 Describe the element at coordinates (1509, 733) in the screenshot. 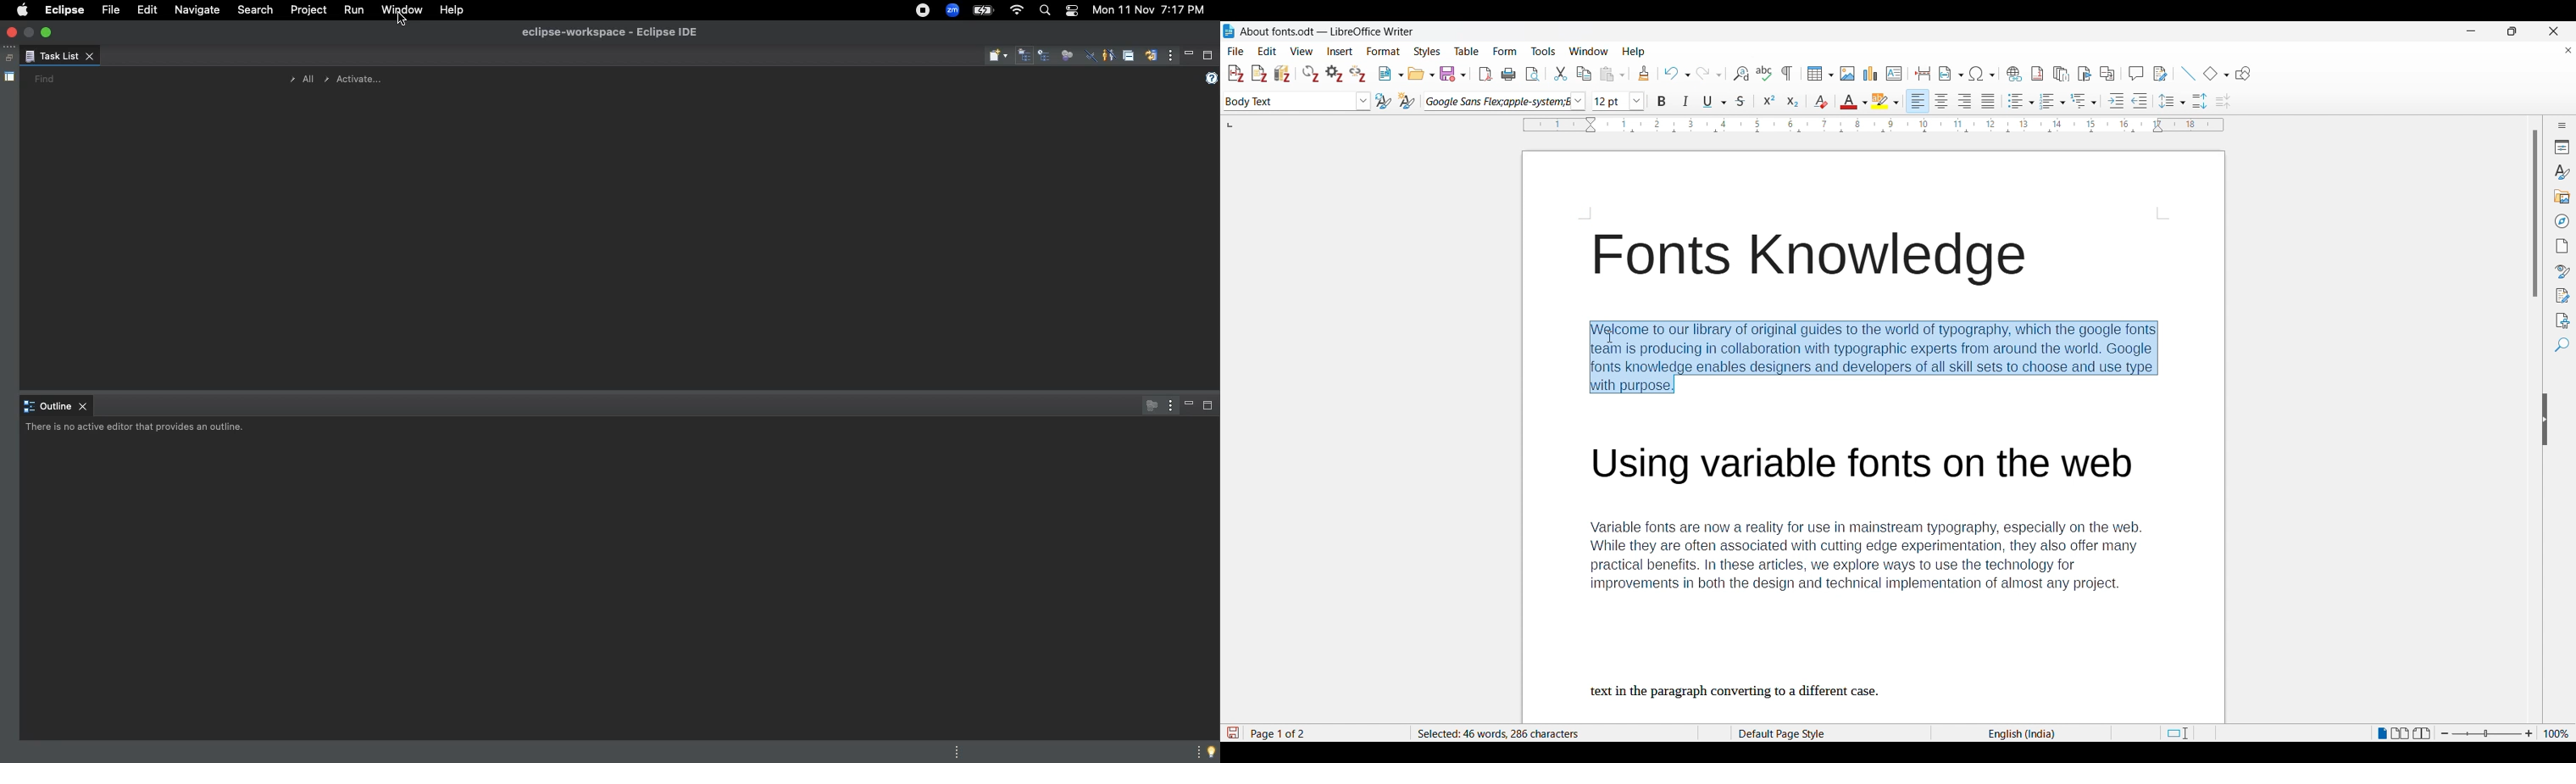

I see `Words and character count of selected text` at that location.